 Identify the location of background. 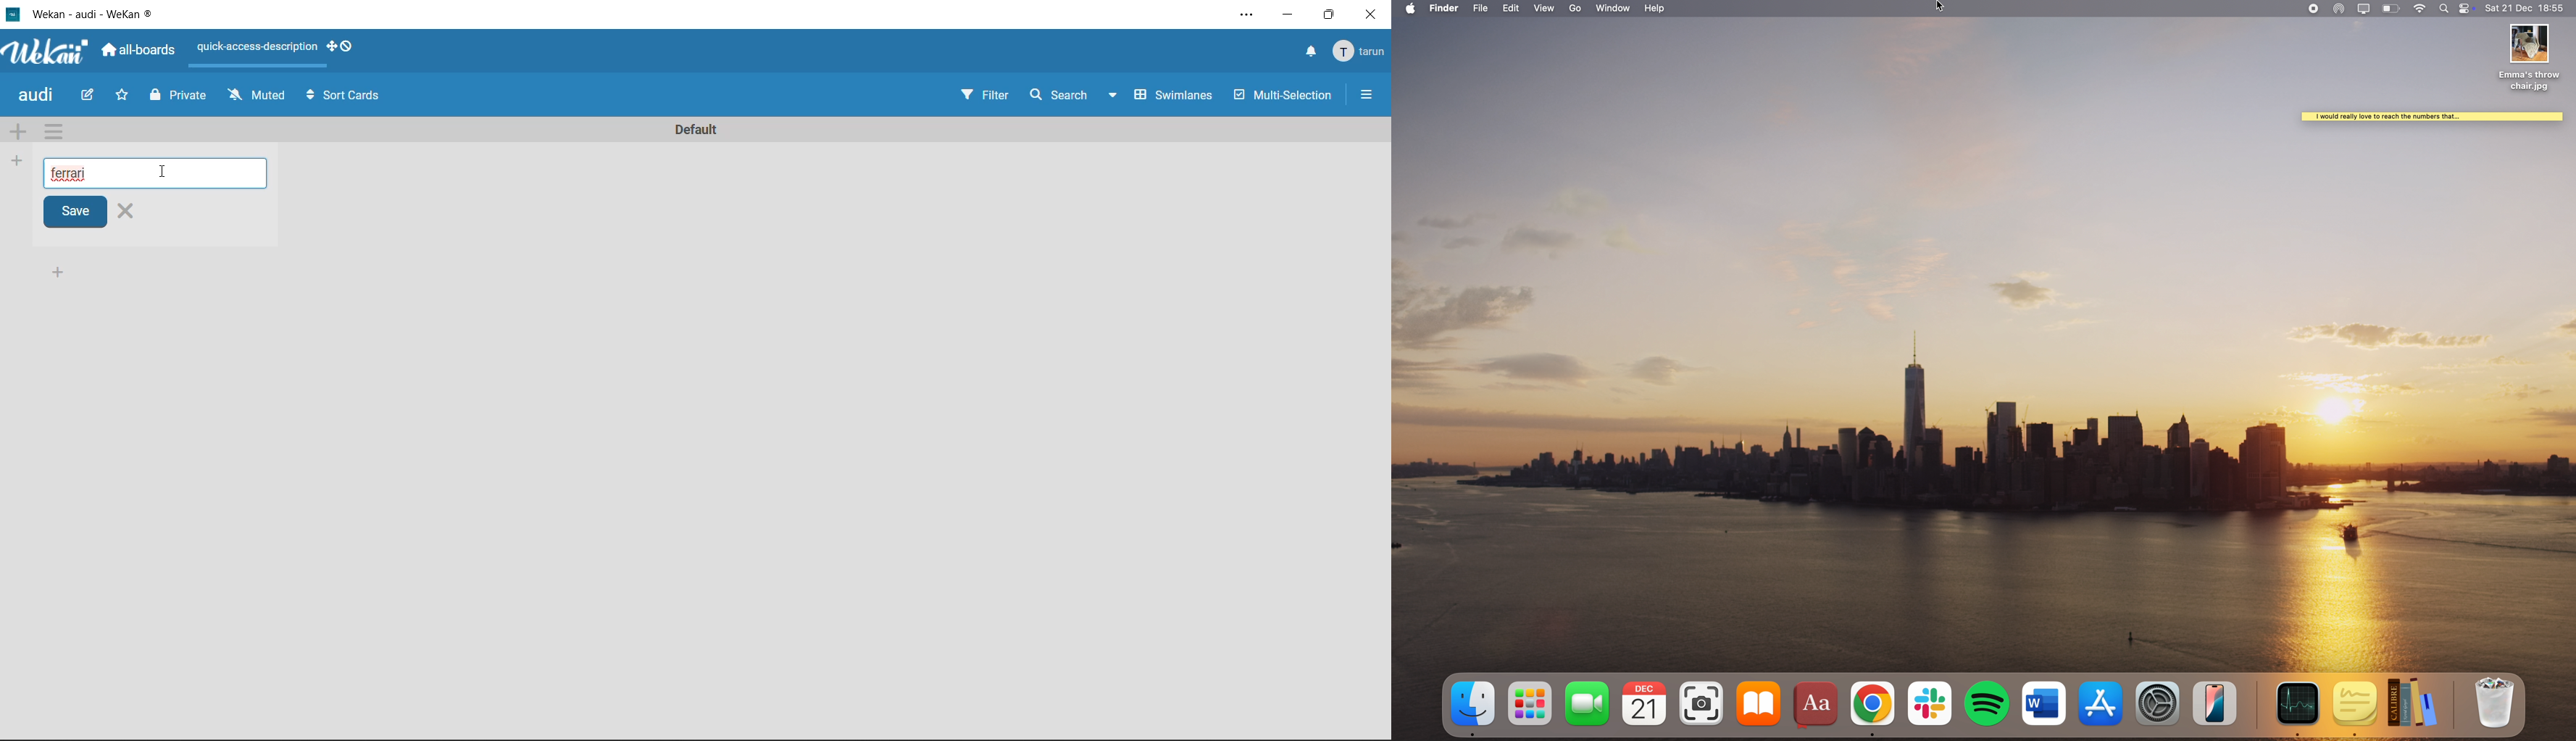
(2390, 61).